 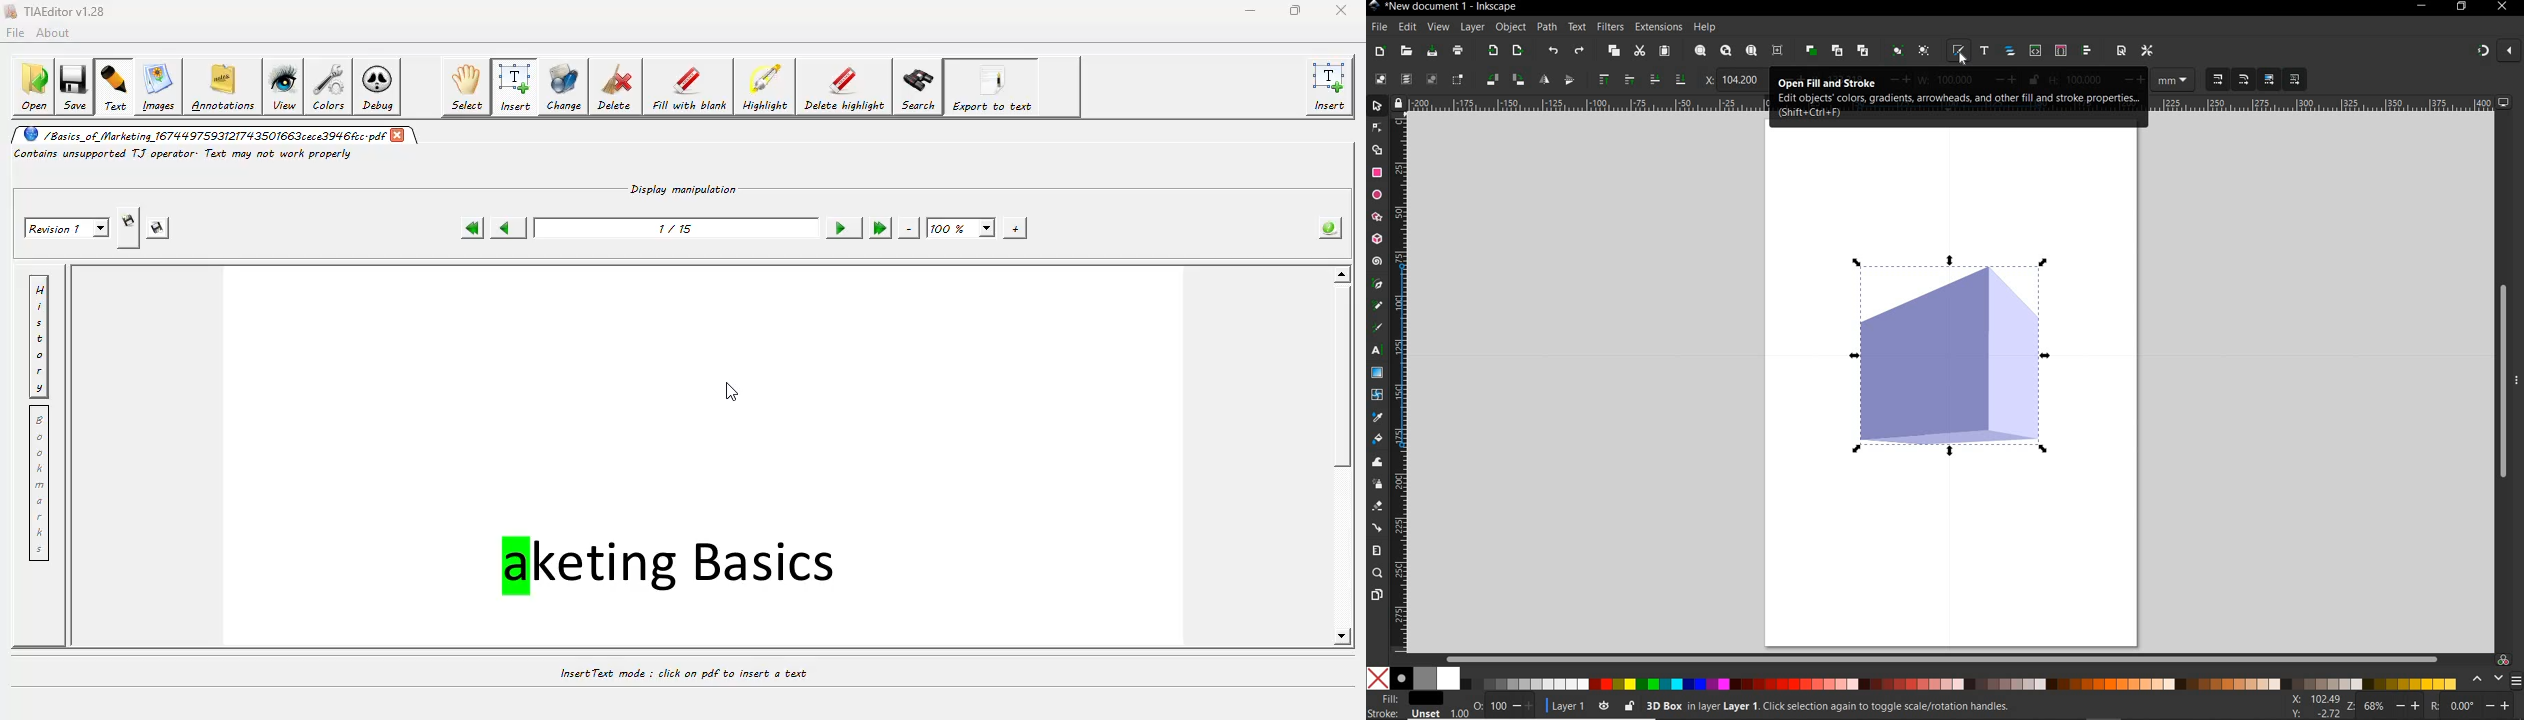 I want to click on HORIZONTAL COORDINATE SELECTION, so click(x=1707, y=79).